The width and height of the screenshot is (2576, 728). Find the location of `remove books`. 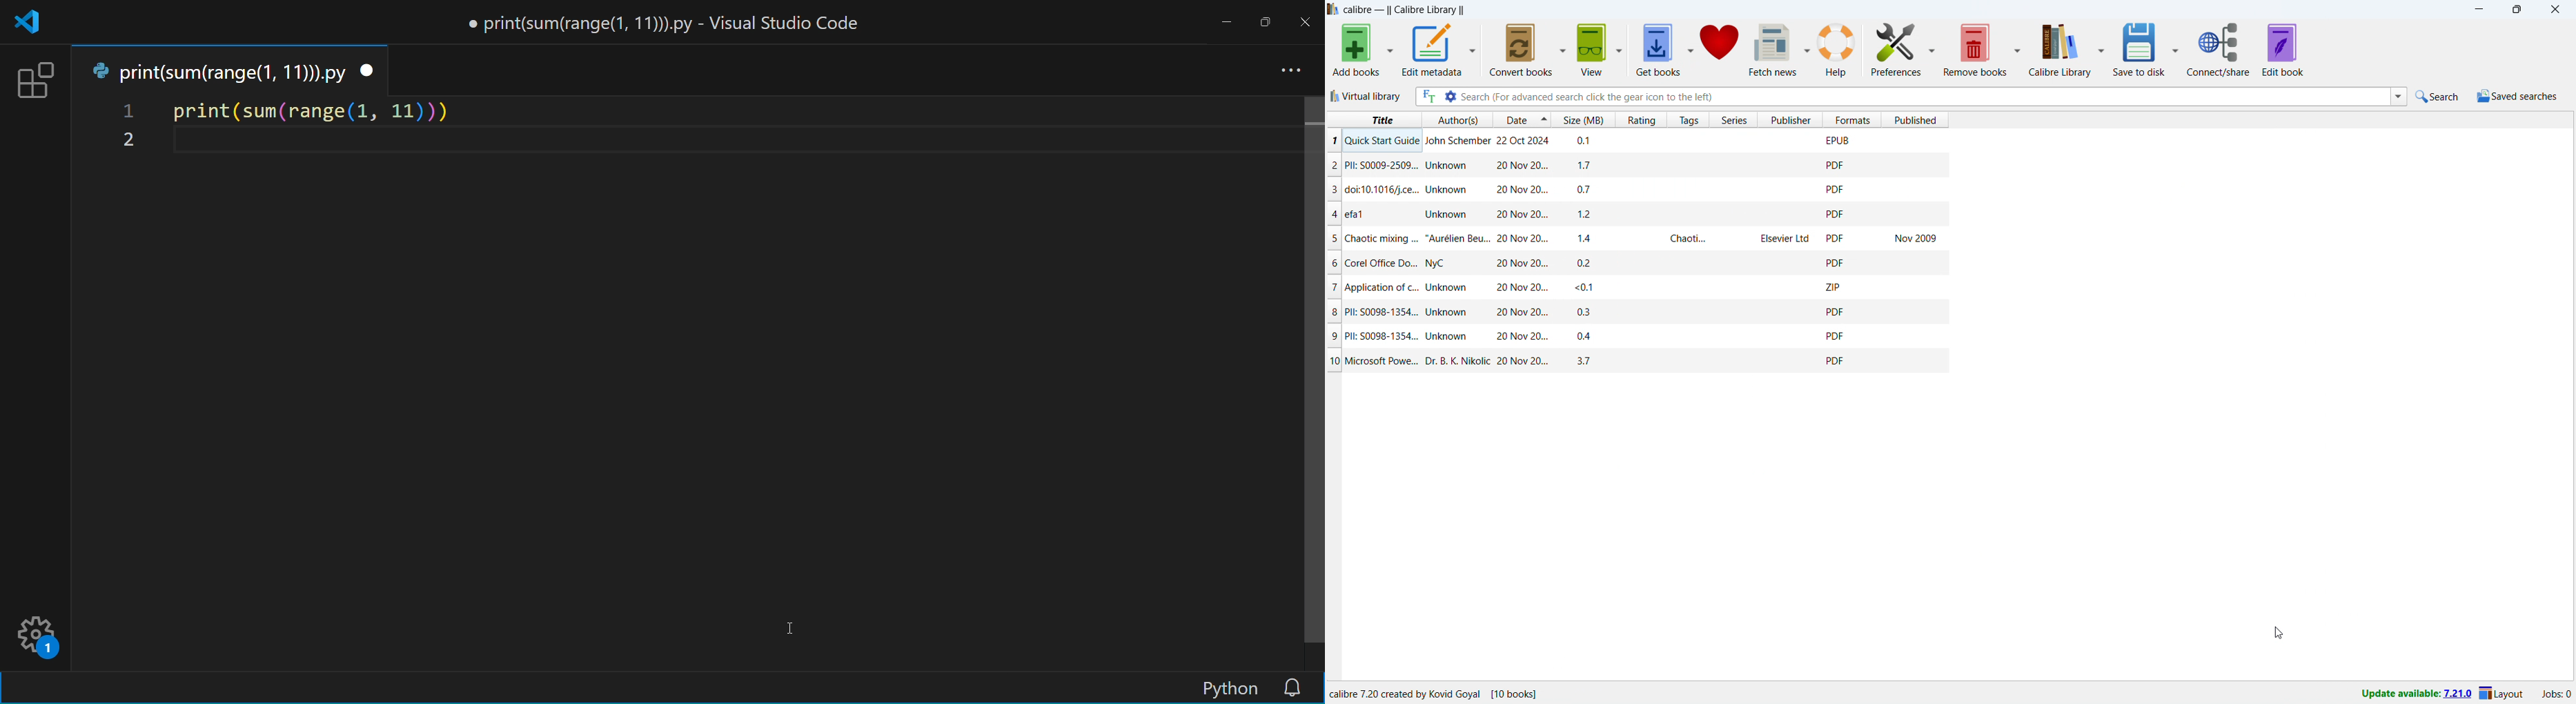

remove books is located at coordinates (1975, 48).